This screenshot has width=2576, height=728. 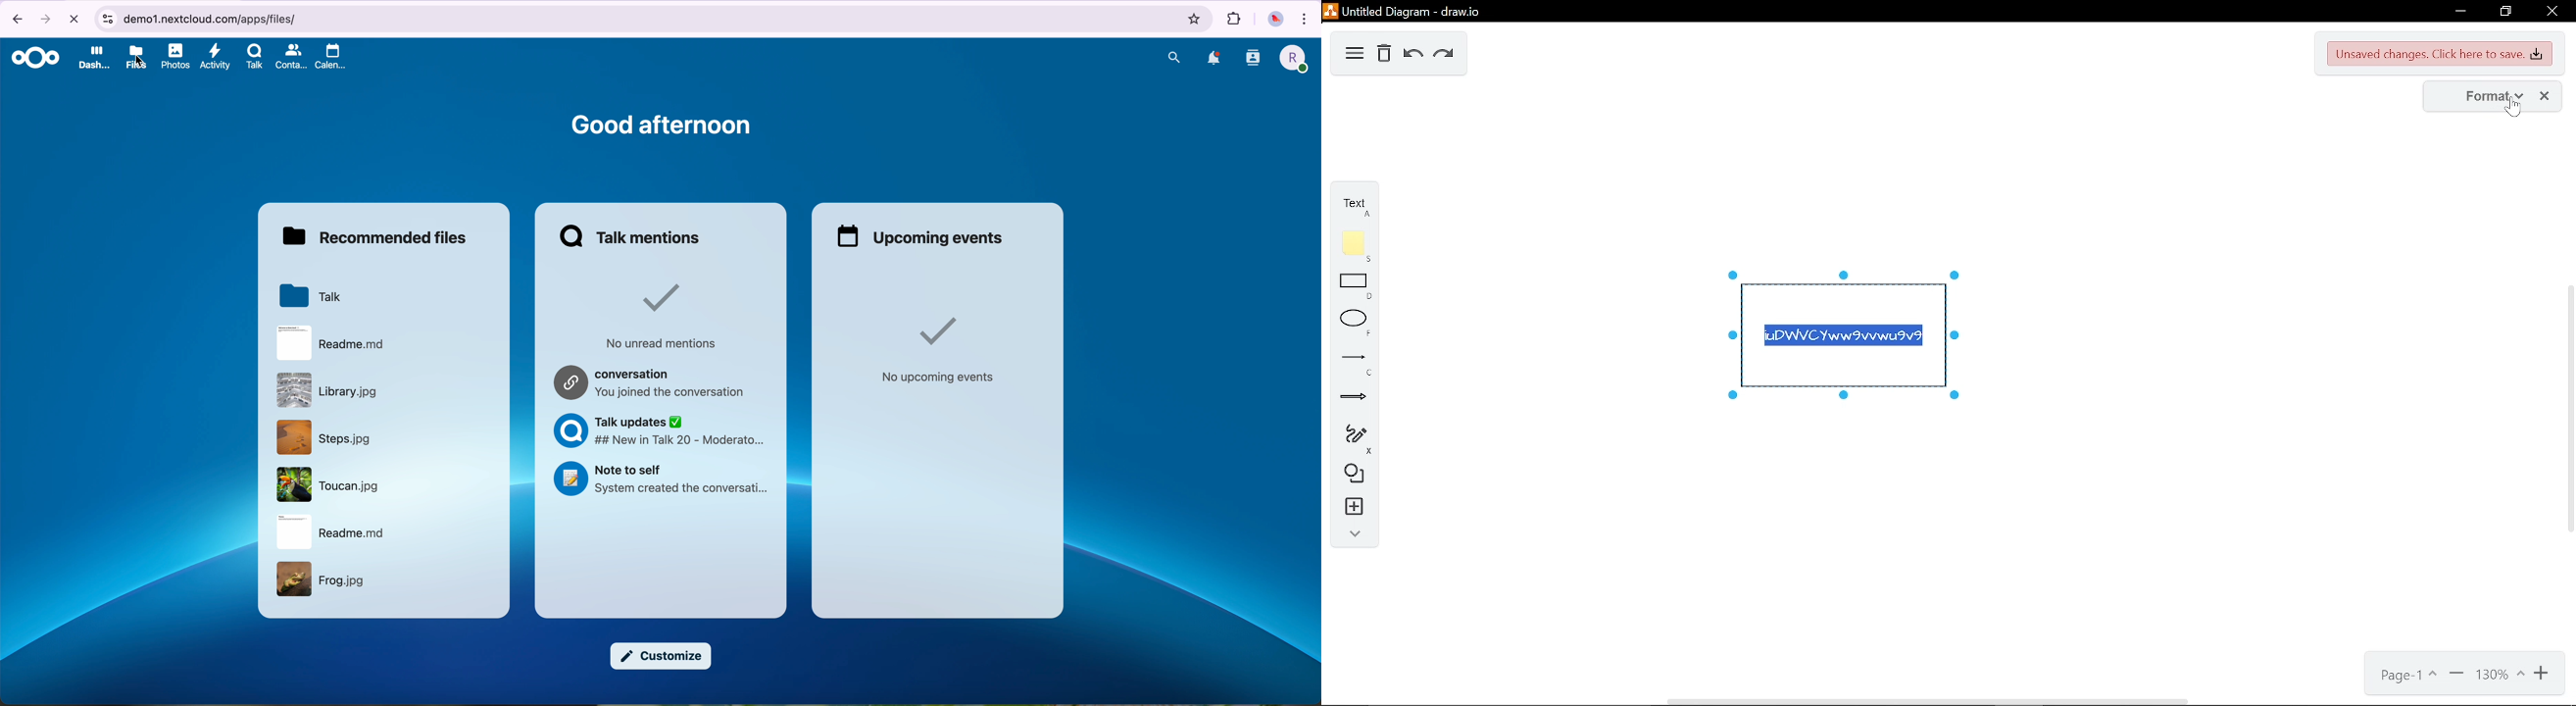 I want to click on cursor, so click(x=142, y=59).